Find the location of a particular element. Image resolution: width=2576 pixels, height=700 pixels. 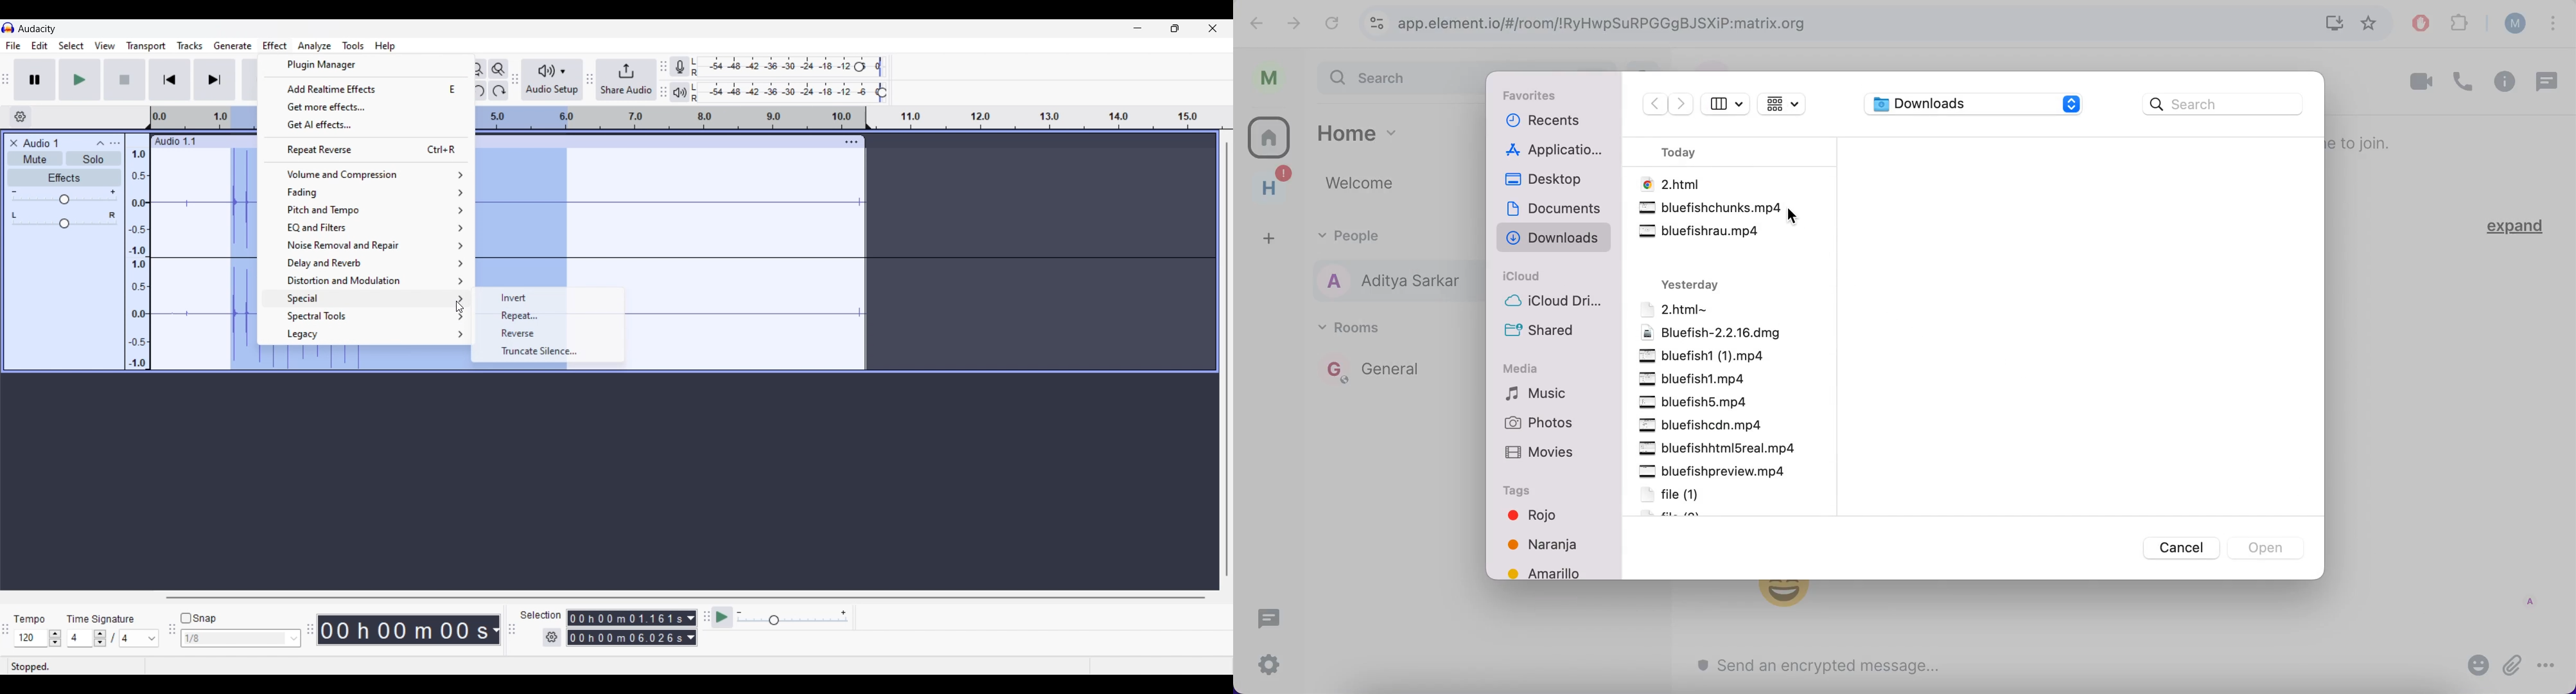

Get AI effects is located at coordinates (366, 125).